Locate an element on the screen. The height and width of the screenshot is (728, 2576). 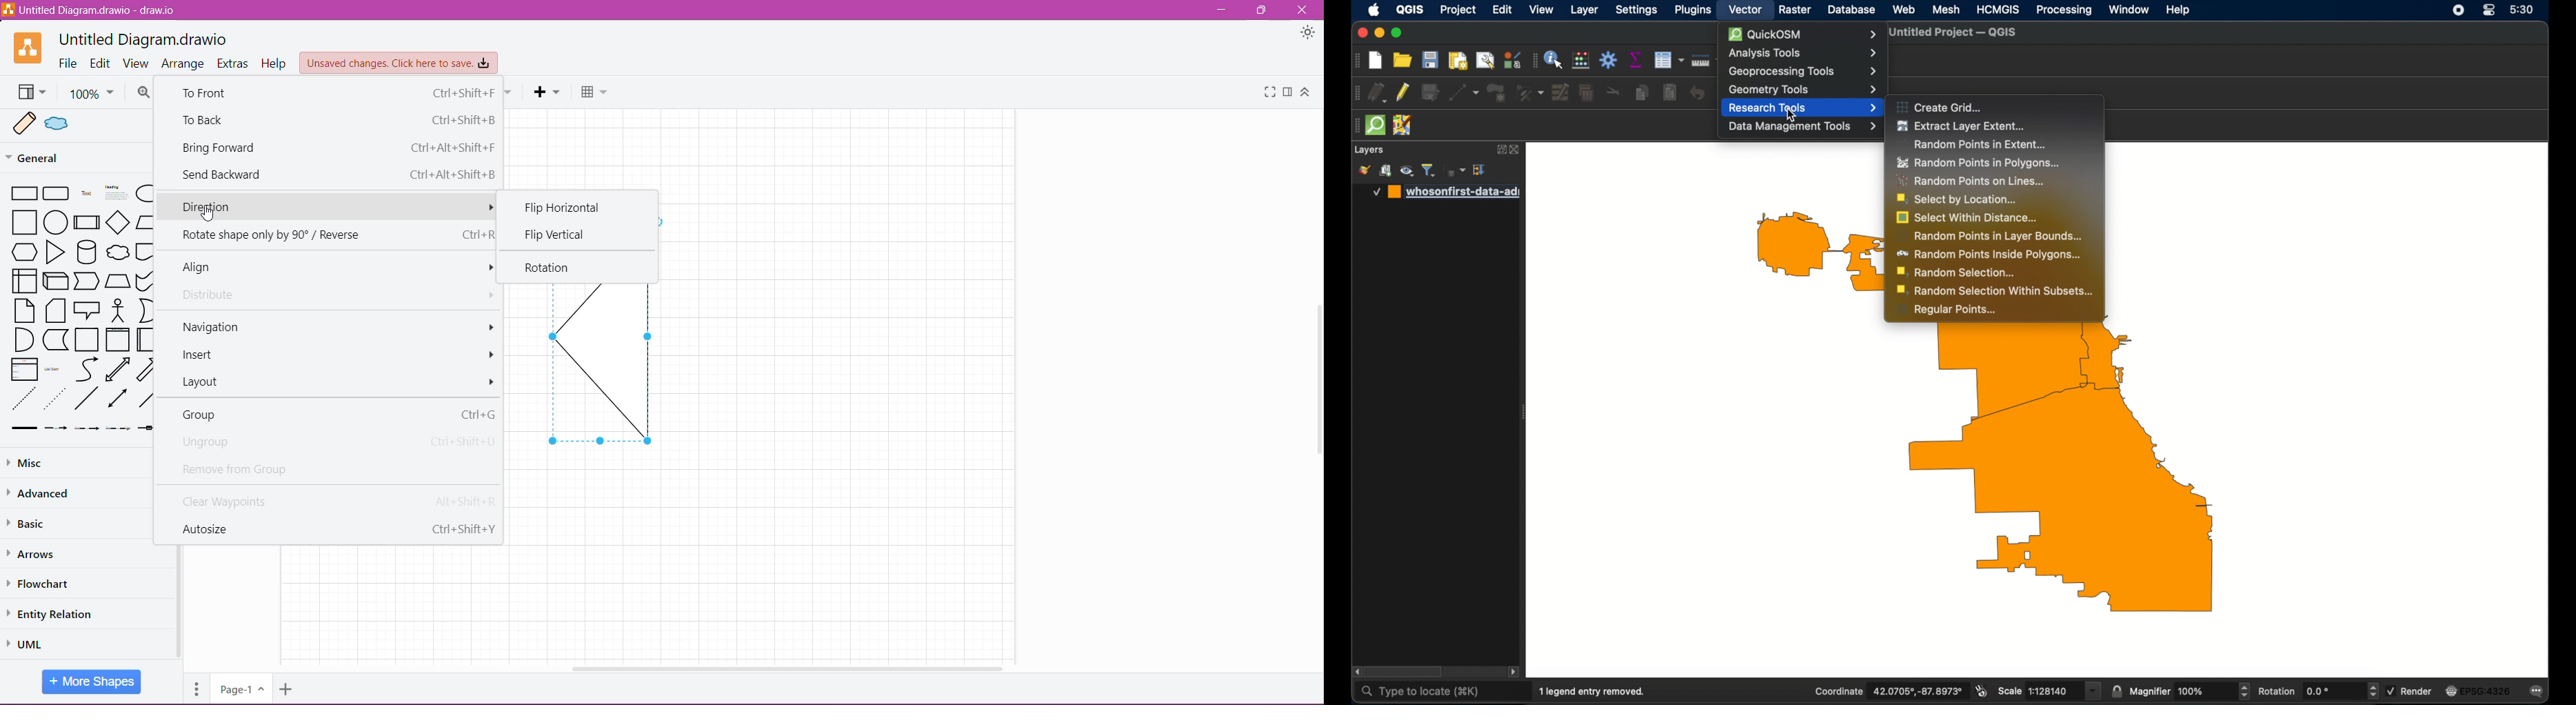
digitized ithsegment is located at coordinates (1463, 92).